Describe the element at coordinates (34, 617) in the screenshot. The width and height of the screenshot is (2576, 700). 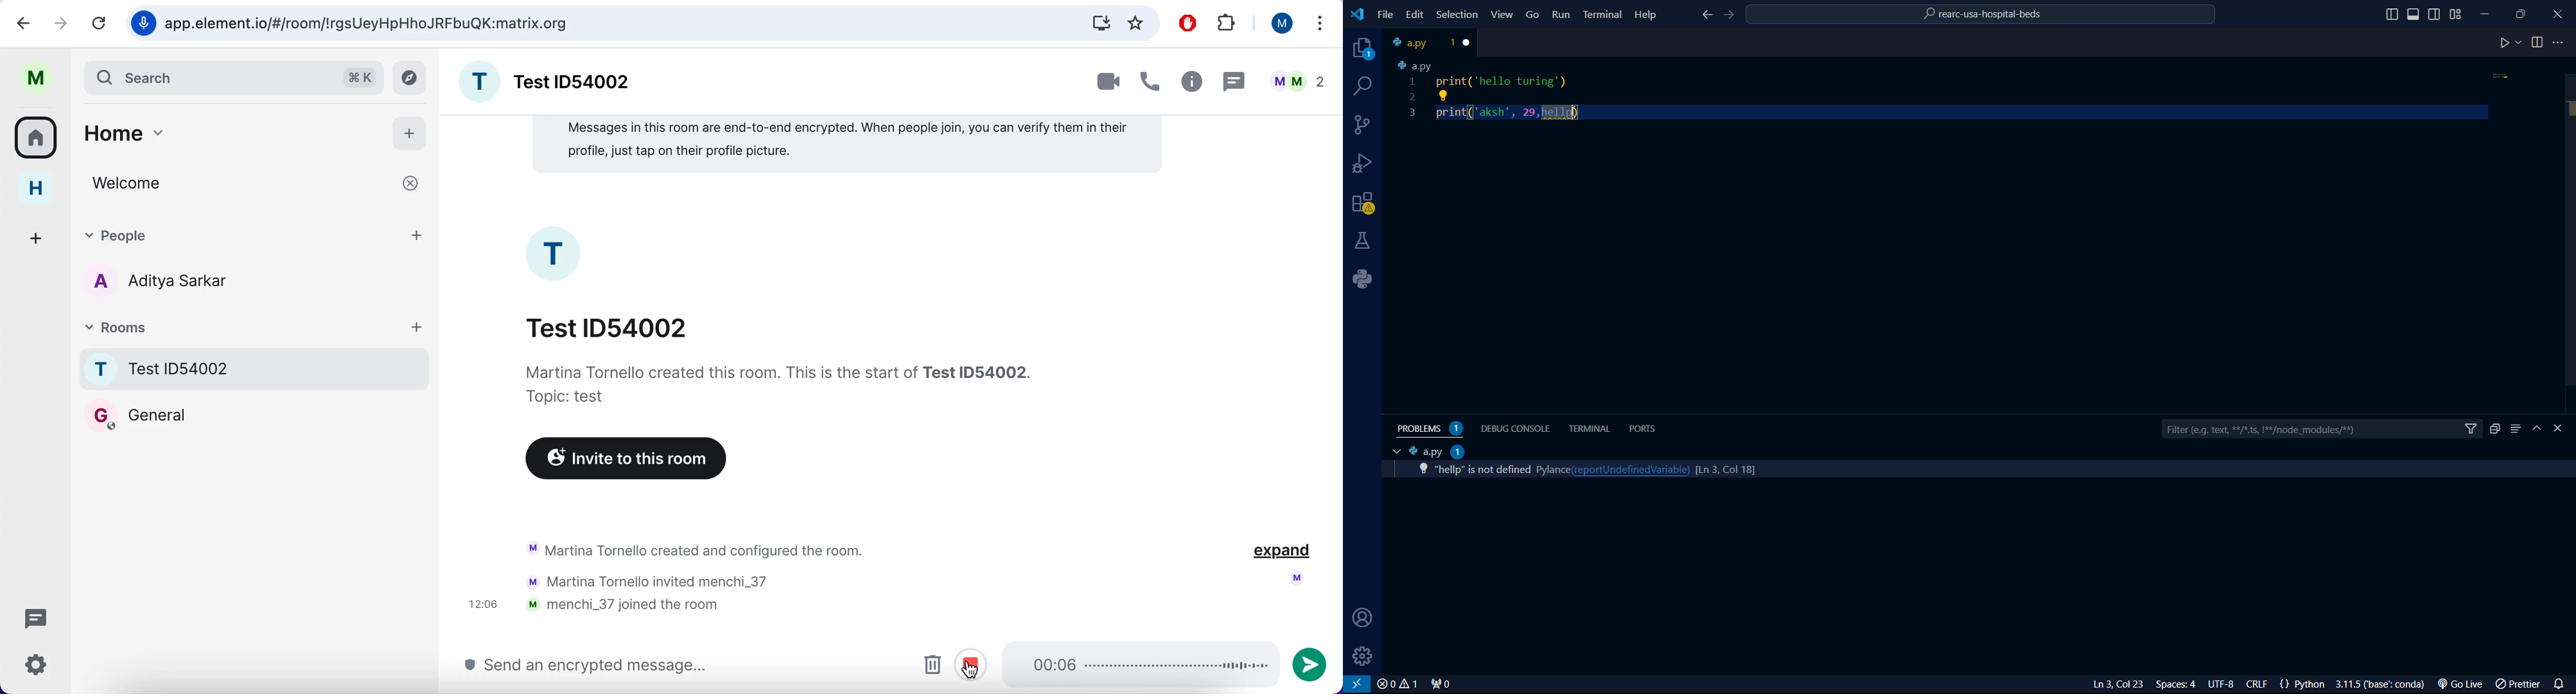
I see `threads` at that location.